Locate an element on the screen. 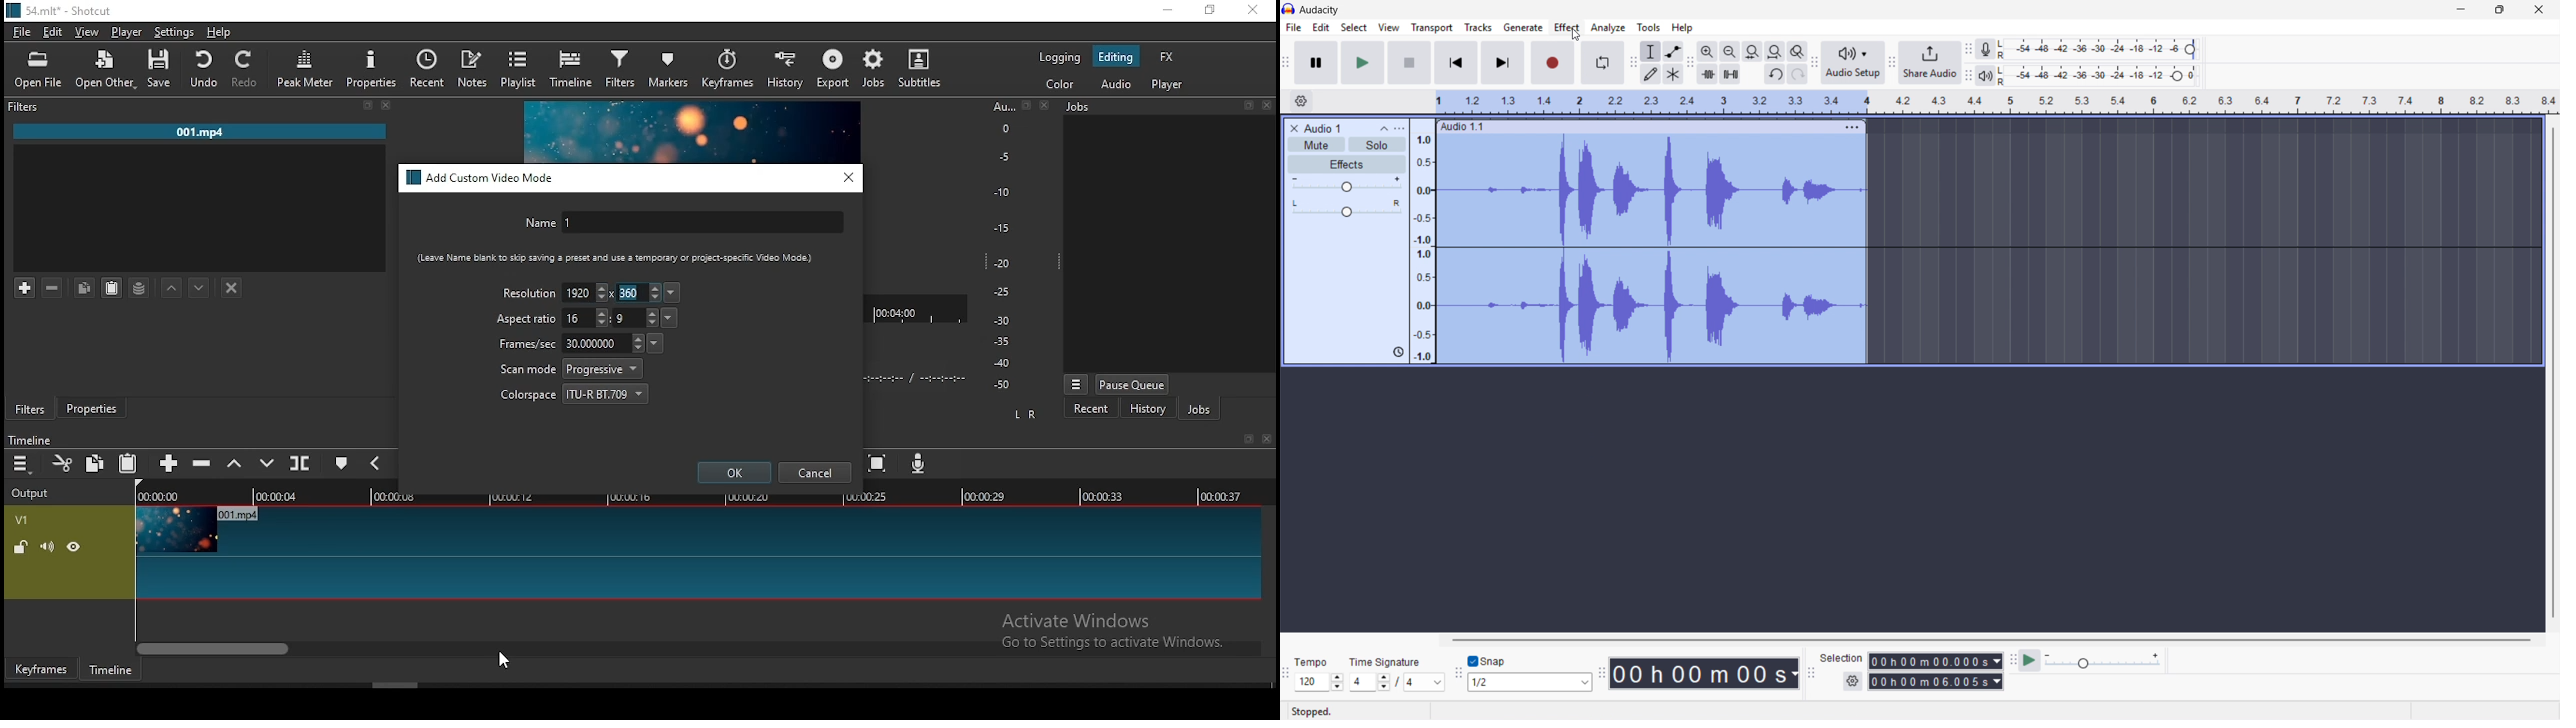 This screenshot has height=728, width=2576. 00:04:00 is located at coordinates (898, 309).